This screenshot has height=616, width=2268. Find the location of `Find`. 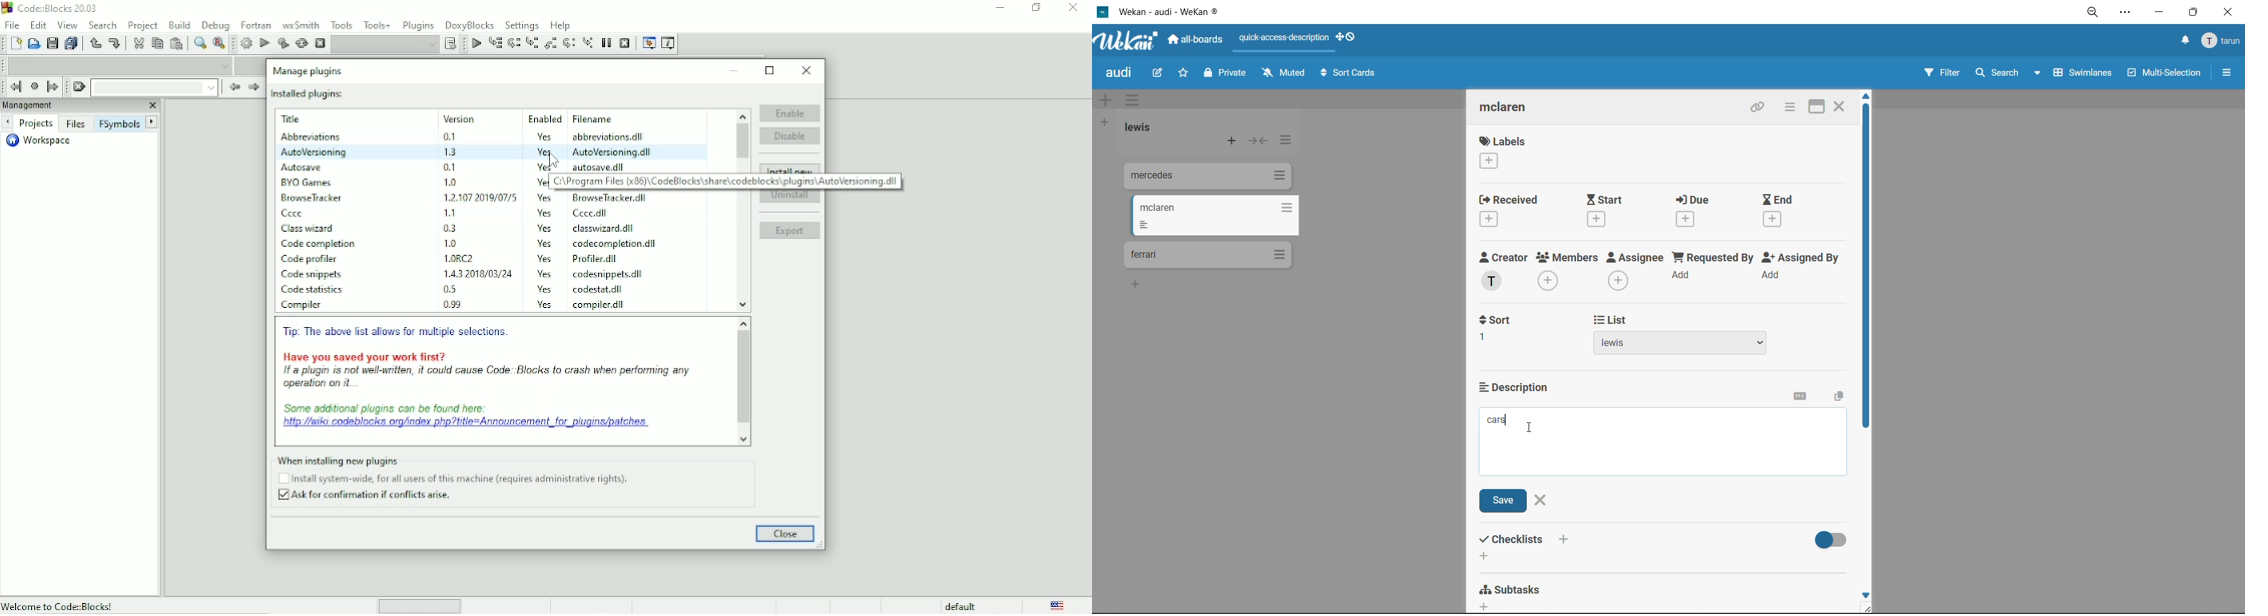

Find is located at coordinates (199, 43).